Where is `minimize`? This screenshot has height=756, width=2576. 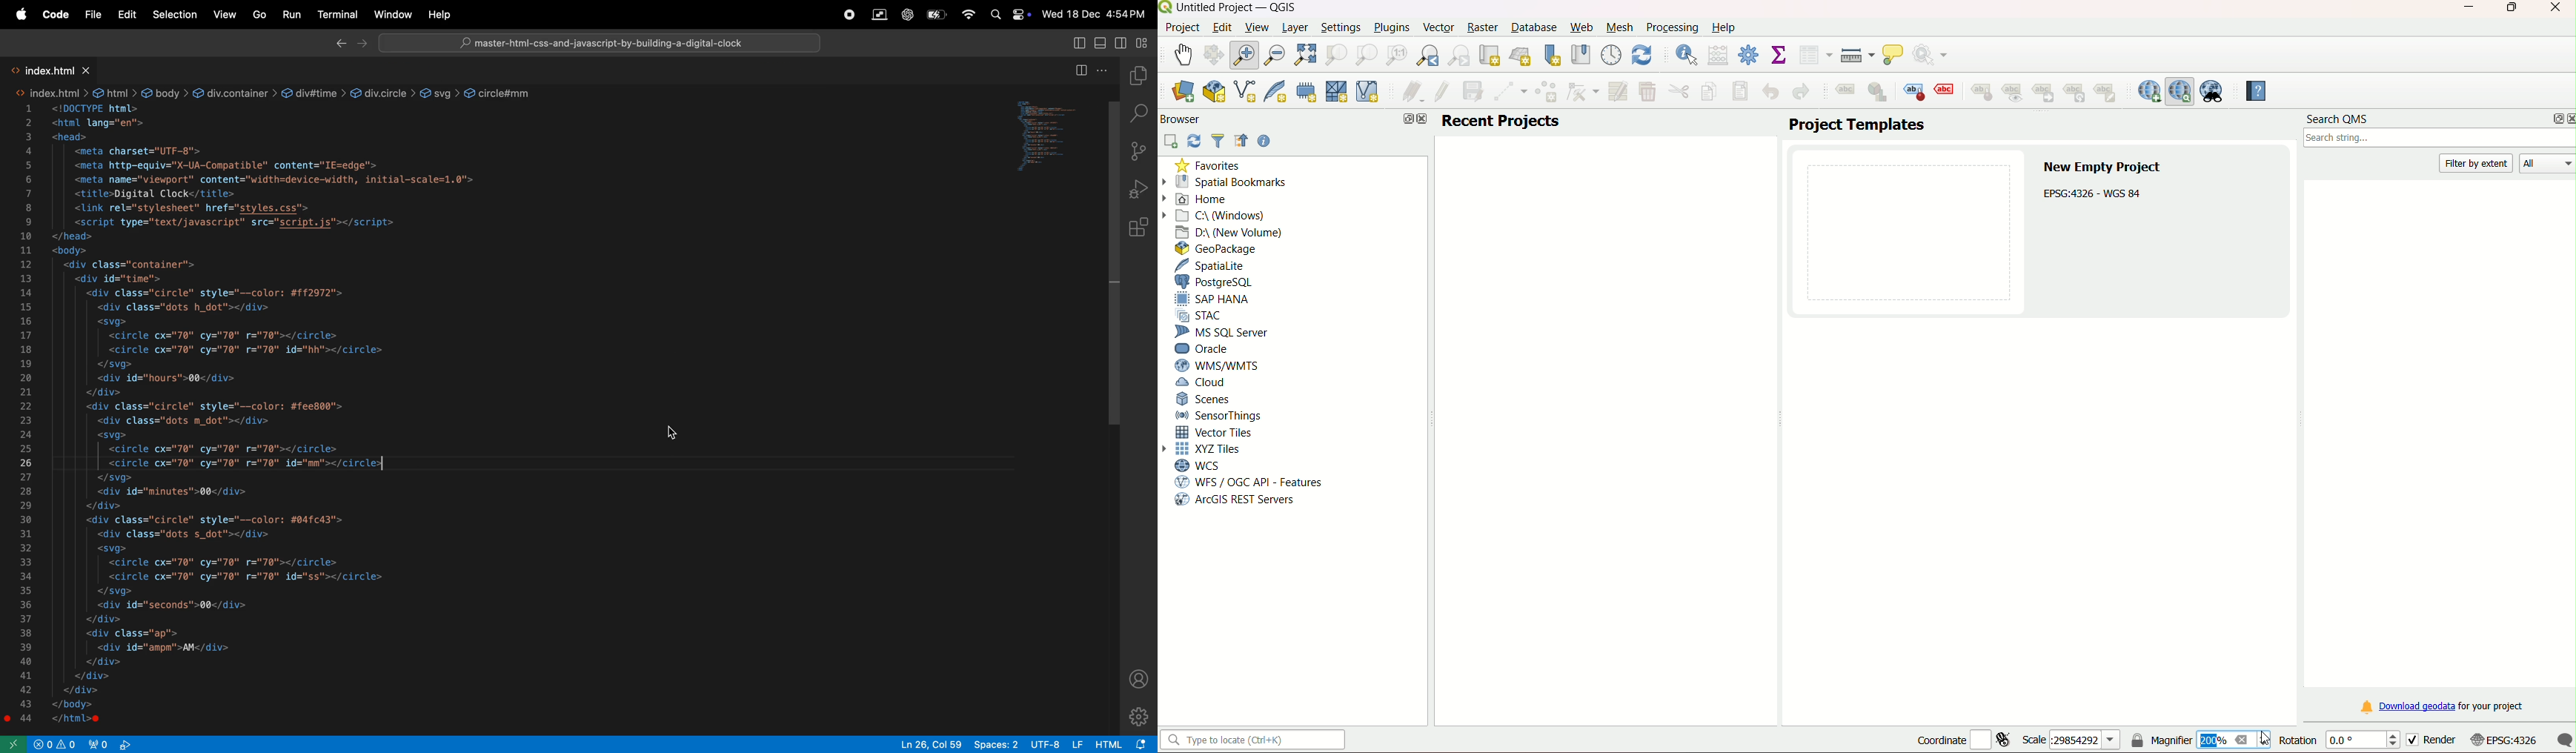
minimize is located at coordinates (2463, 7).